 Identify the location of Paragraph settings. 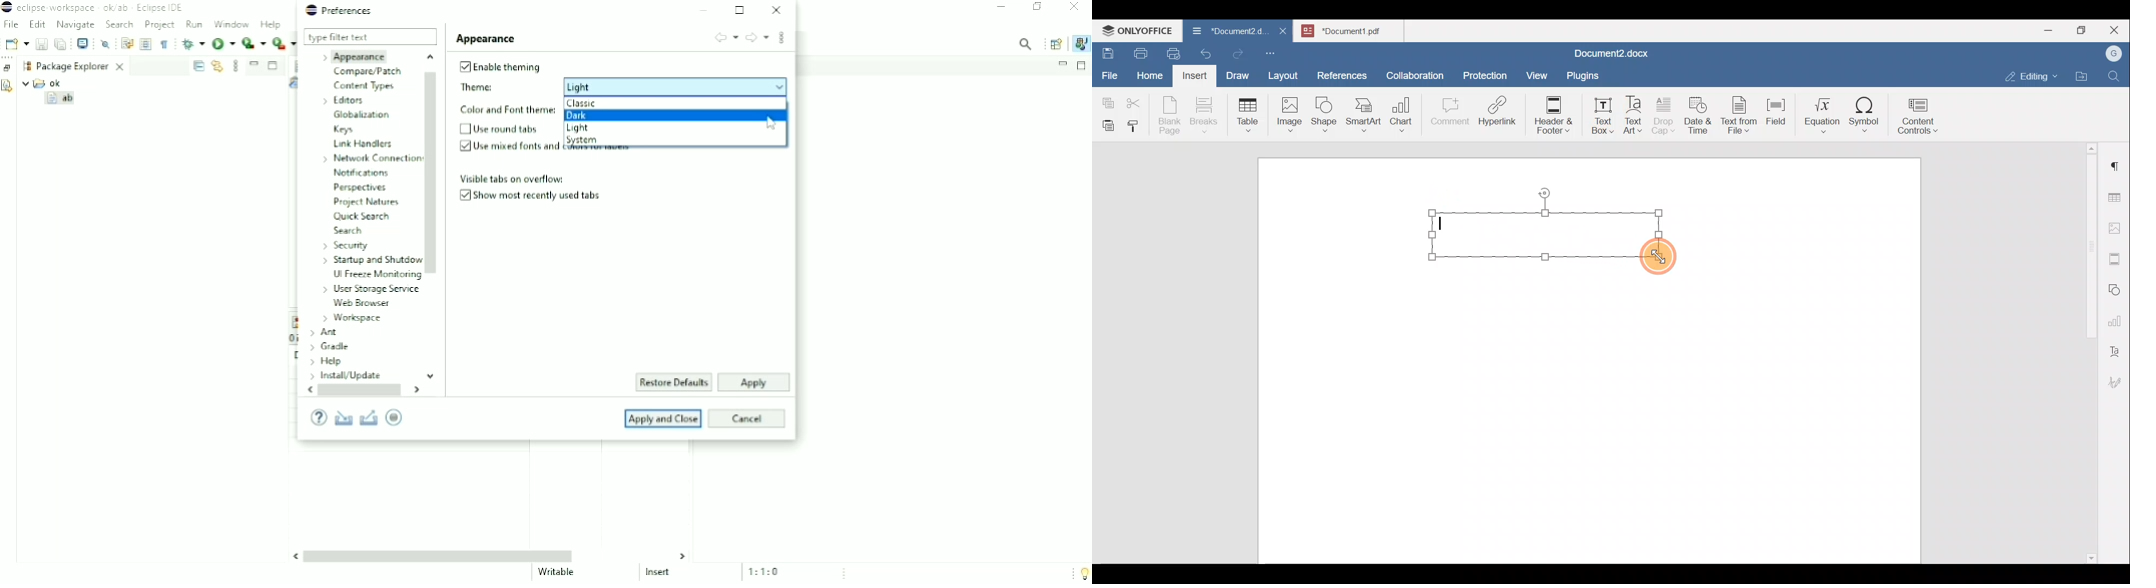
(2116, 162).